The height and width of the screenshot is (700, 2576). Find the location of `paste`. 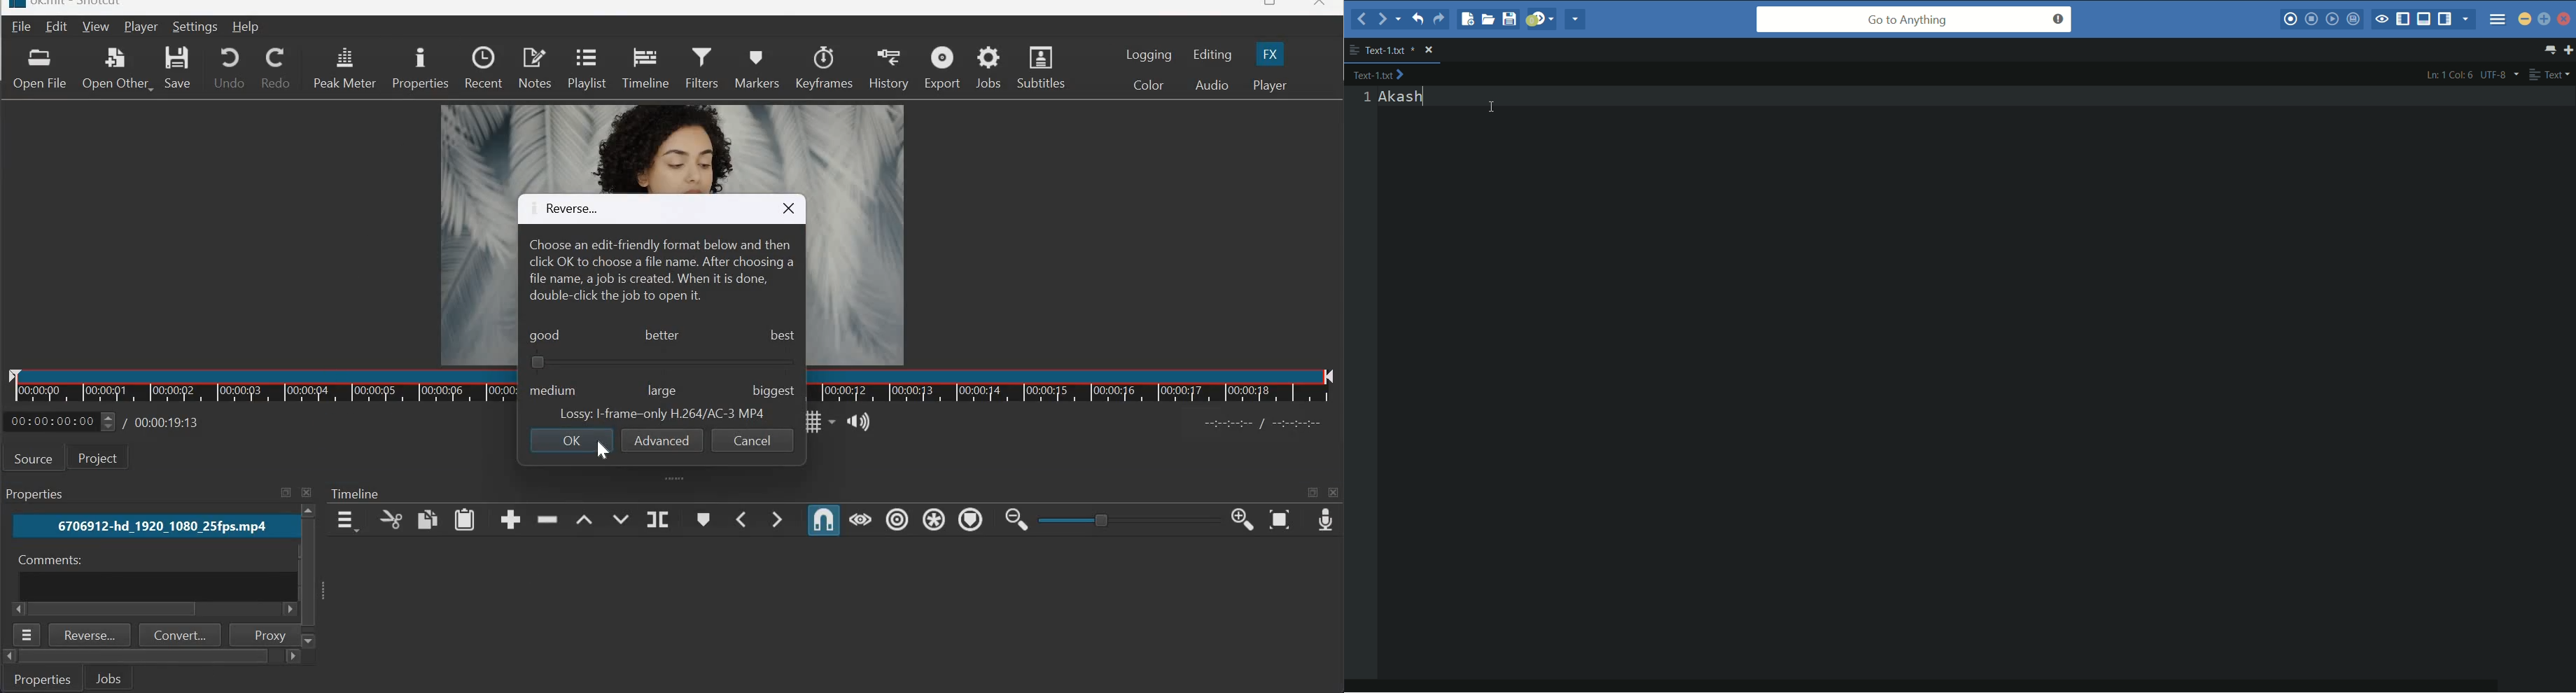

paste is located at coordinates (465, 519).